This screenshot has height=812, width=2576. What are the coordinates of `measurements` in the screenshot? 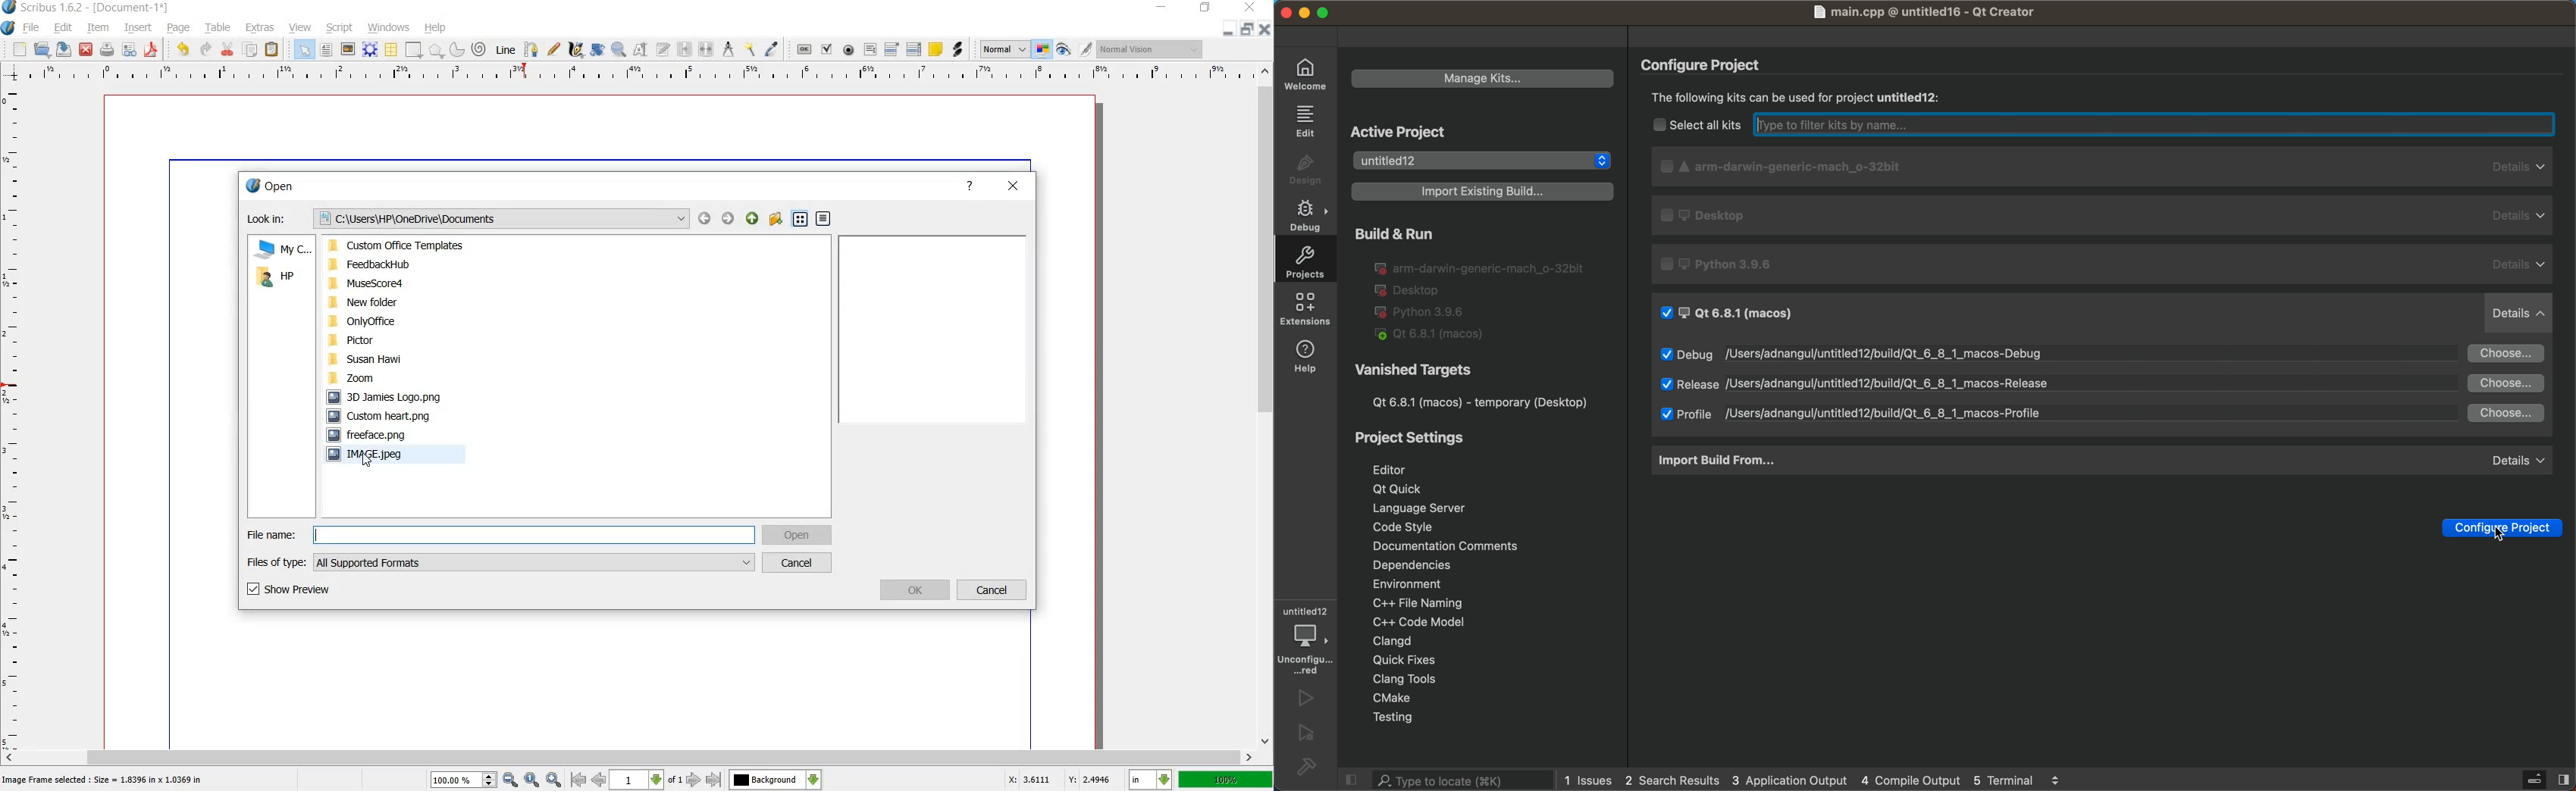 It's located at (729, 48).